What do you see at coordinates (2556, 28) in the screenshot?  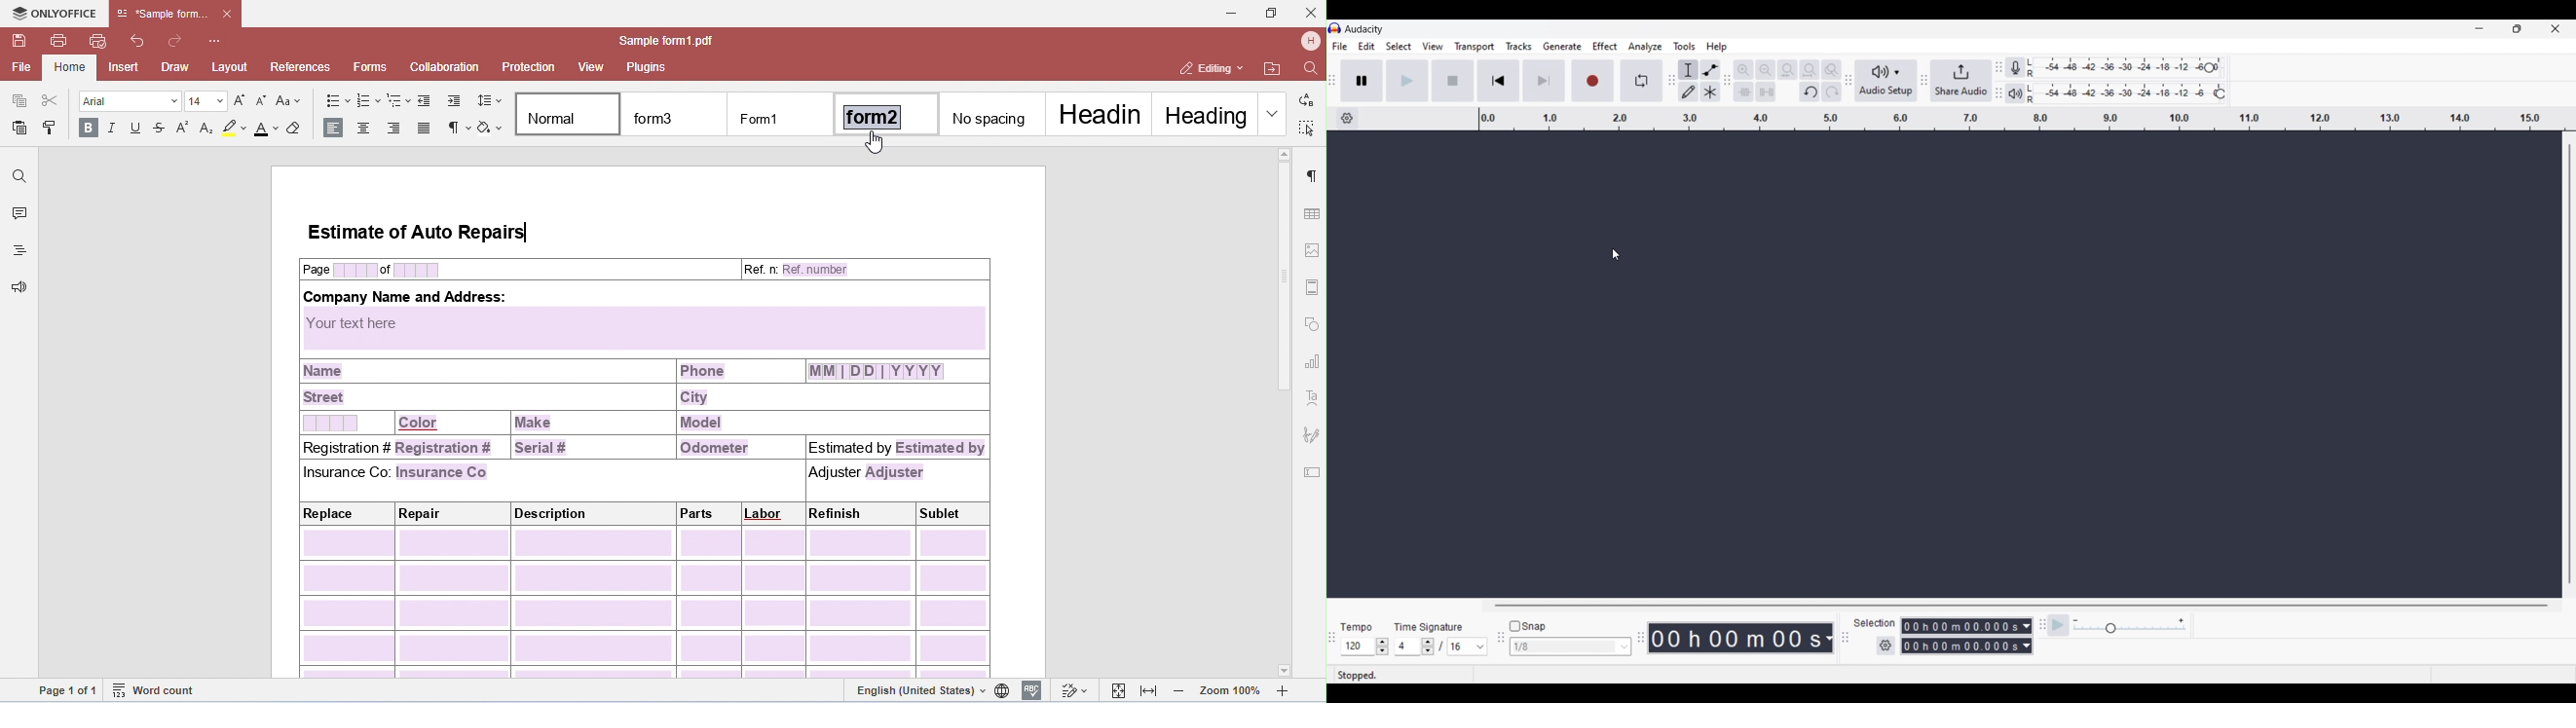 I see `Close interface` at bounding box center [2556, 28].